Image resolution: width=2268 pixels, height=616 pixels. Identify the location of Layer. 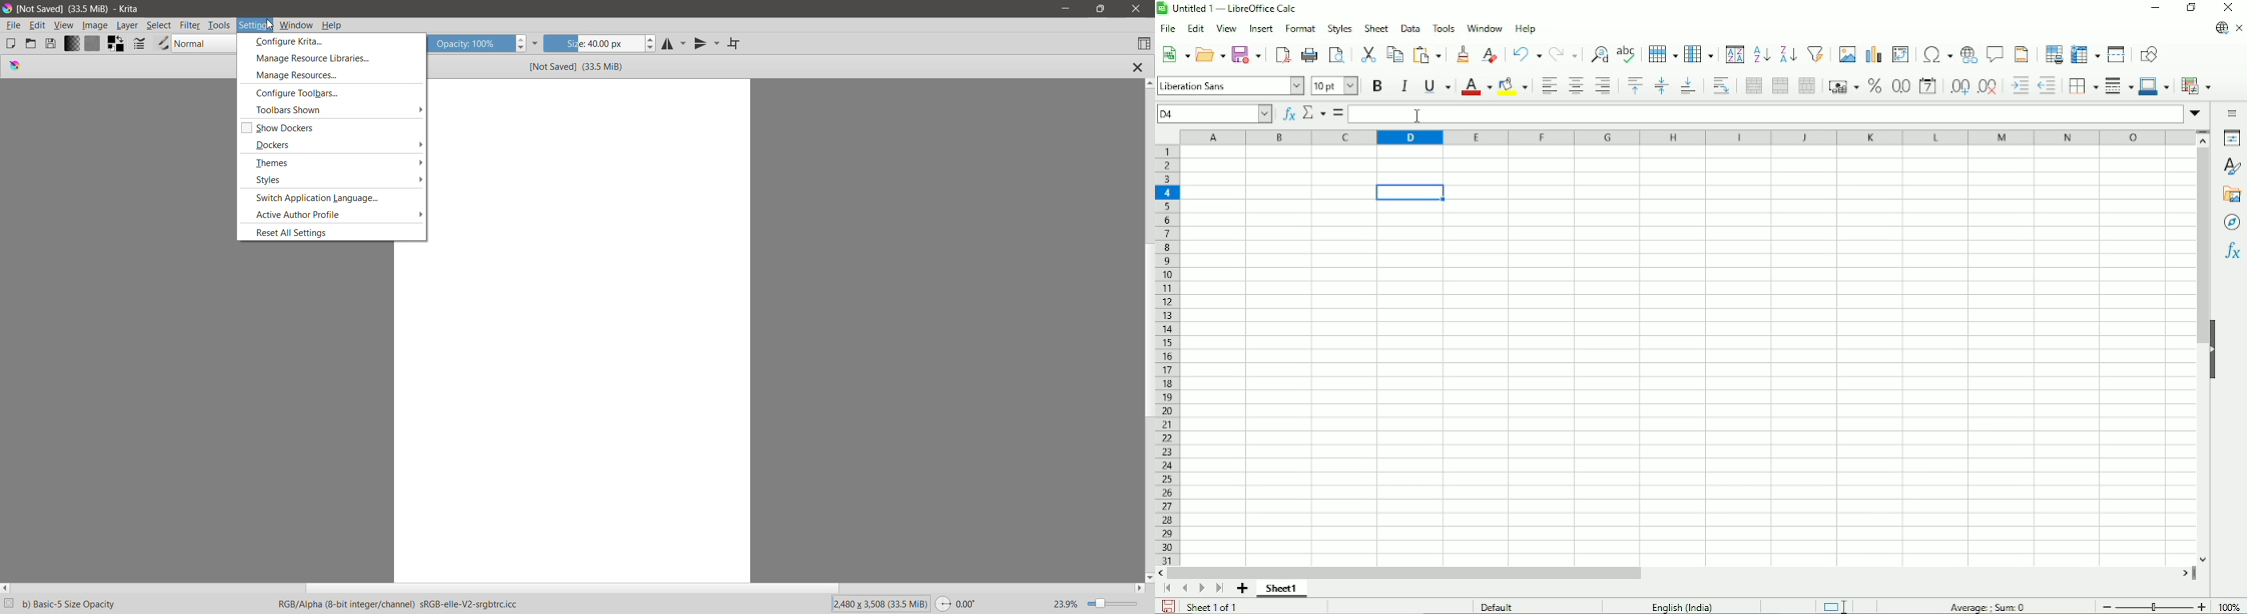
(128, 25).